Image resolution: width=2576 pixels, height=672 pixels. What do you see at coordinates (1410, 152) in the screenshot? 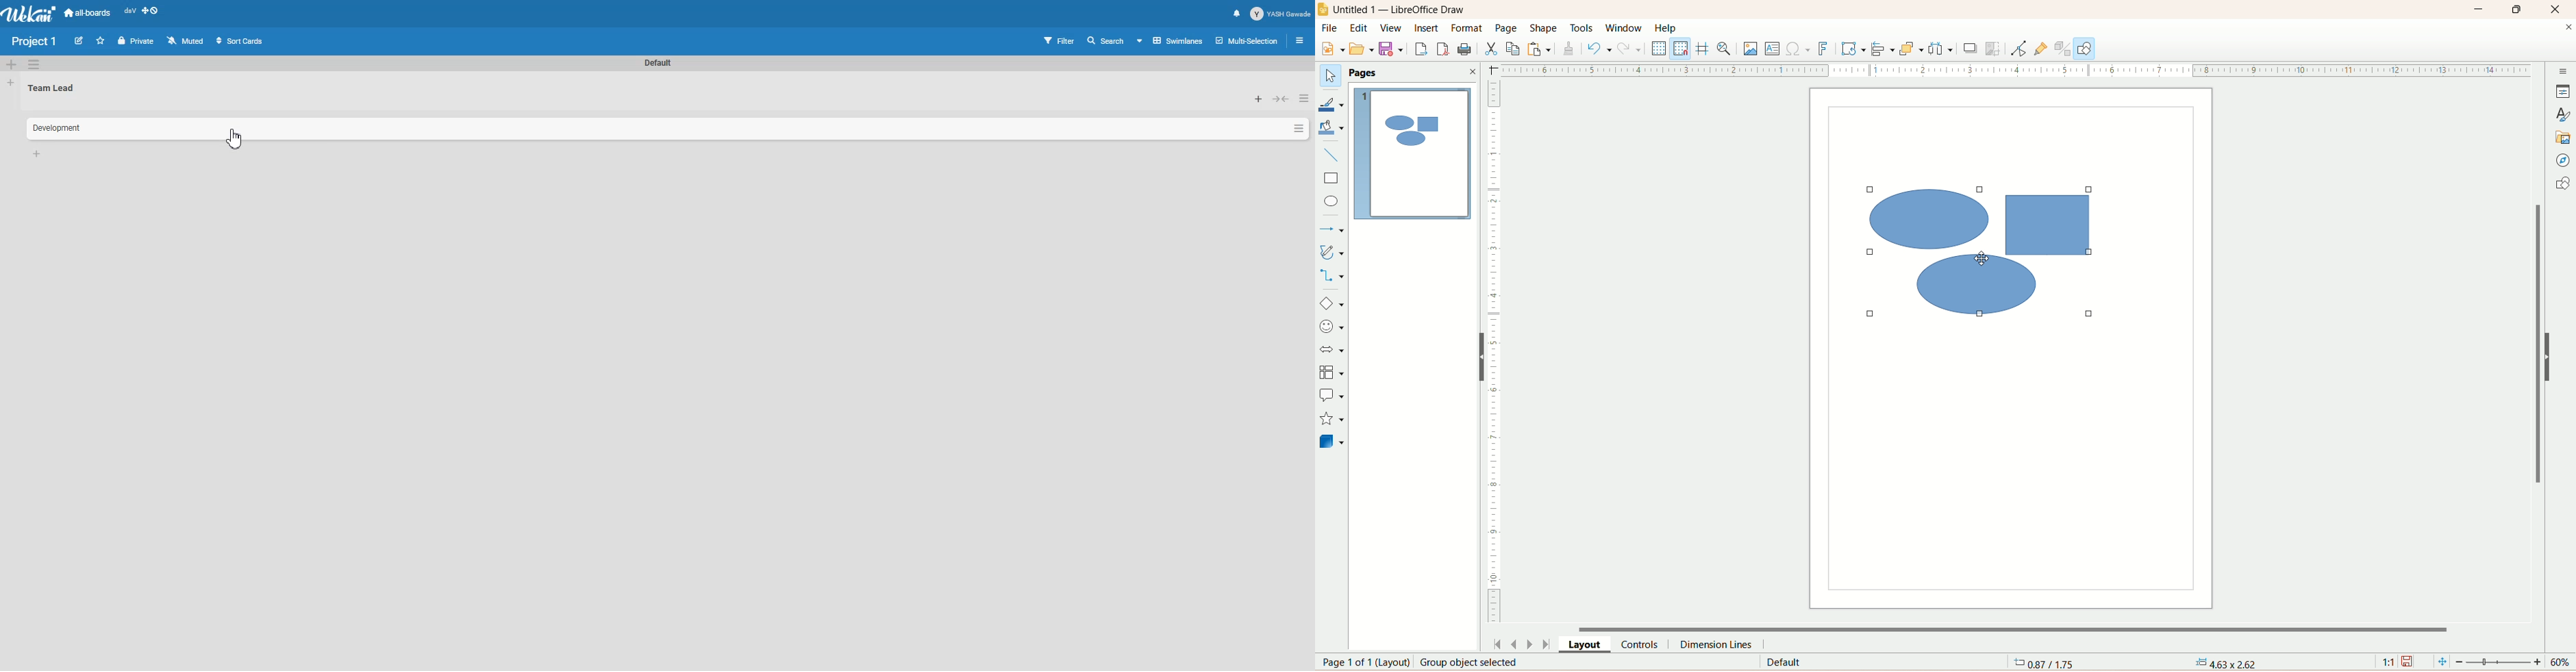
I see `page1` at bounding box center [1410, 152].